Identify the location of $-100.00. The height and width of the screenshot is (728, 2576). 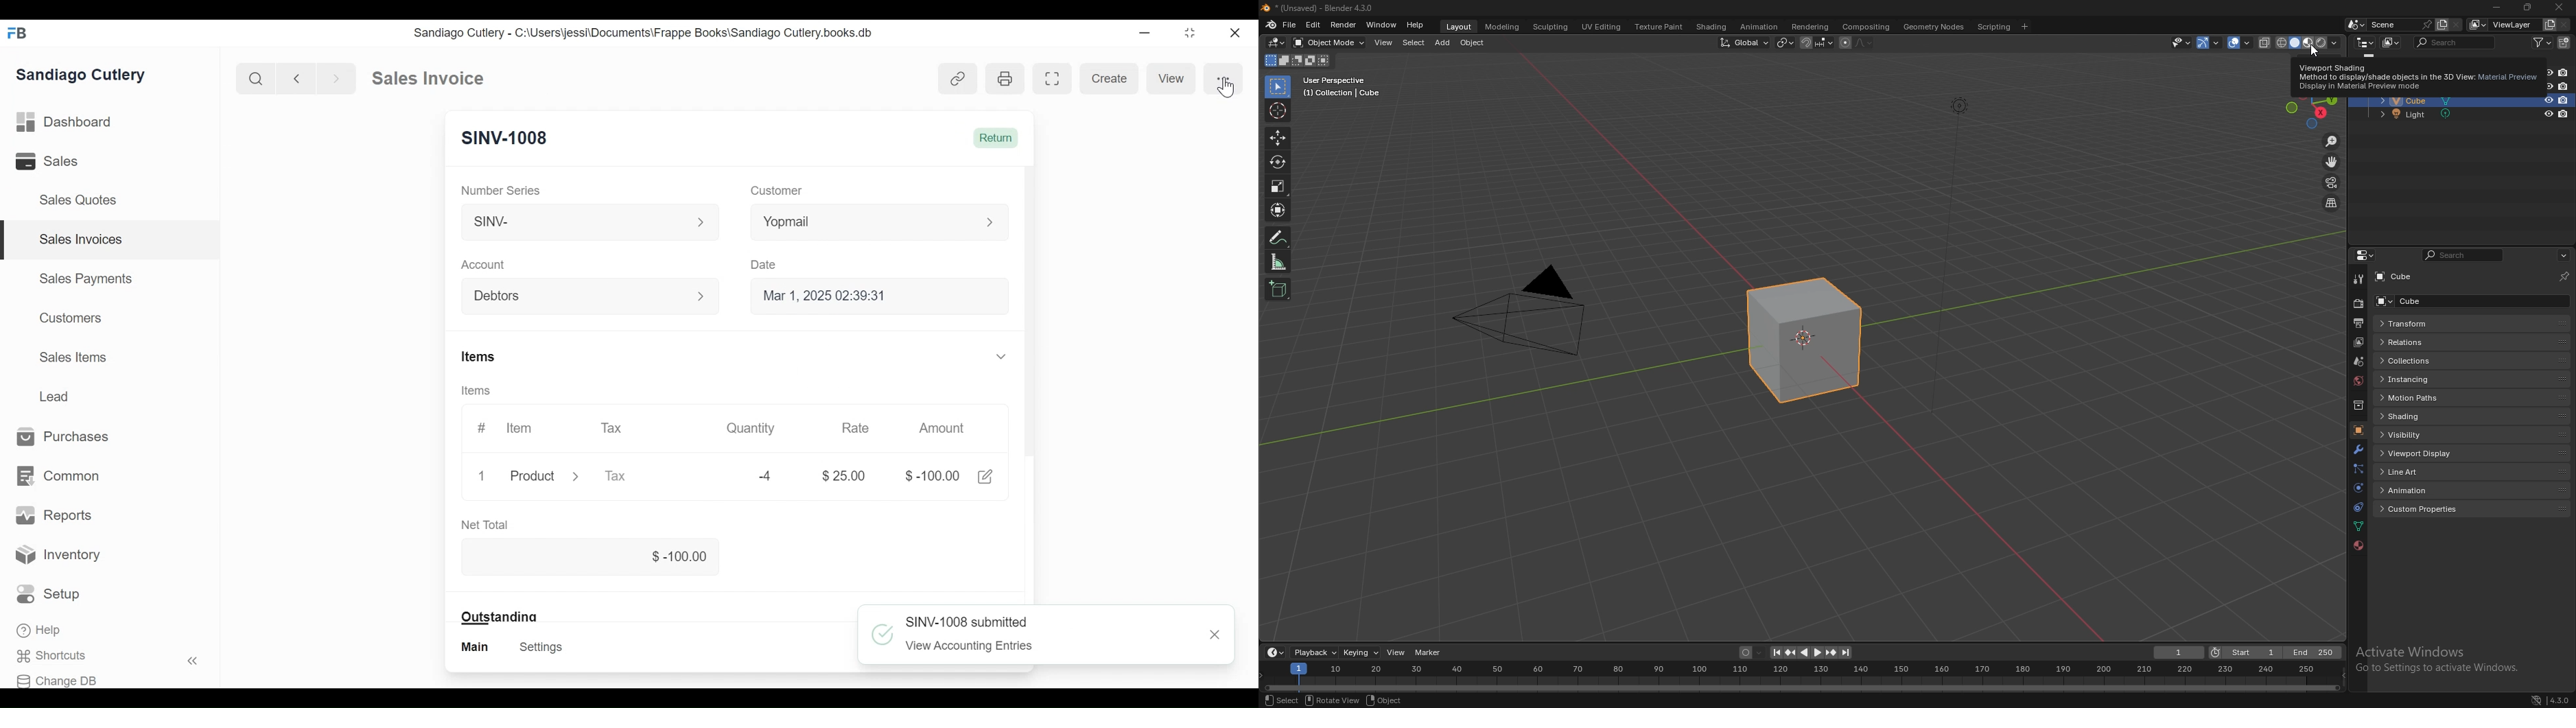
(934, 476).